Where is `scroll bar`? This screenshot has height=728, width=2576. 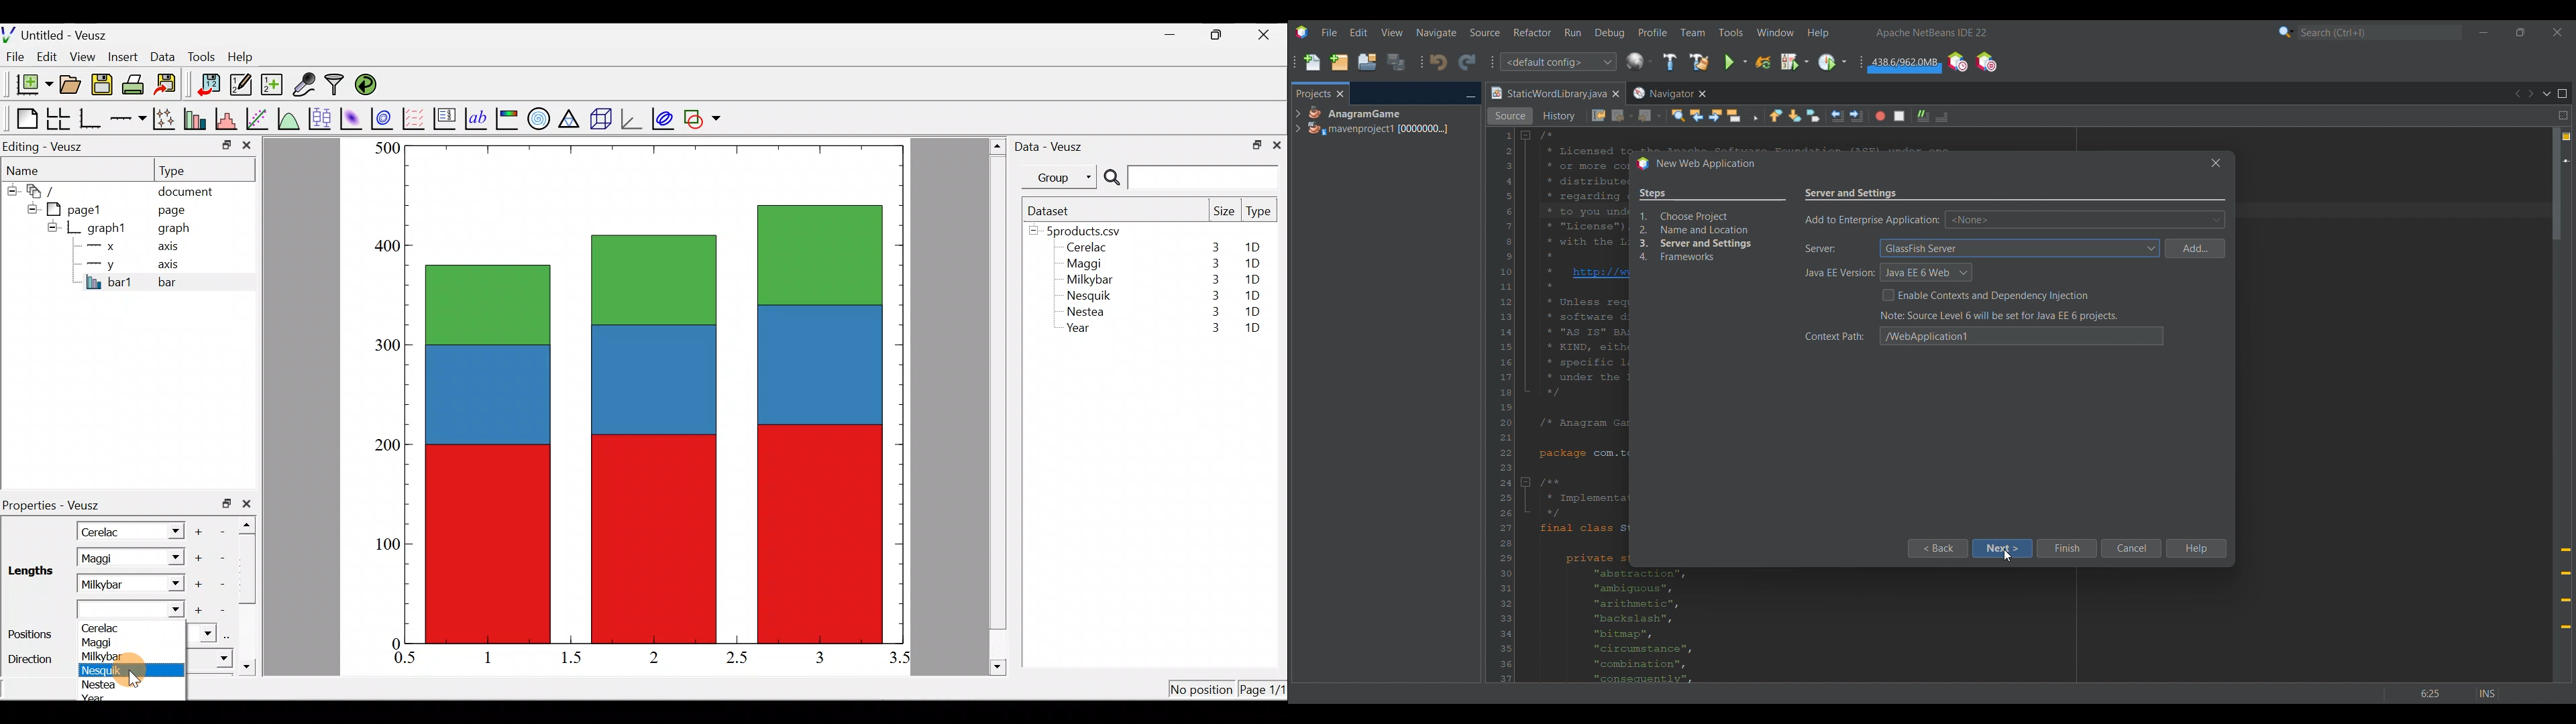
scroll bar is located at coordinates (998, 404).